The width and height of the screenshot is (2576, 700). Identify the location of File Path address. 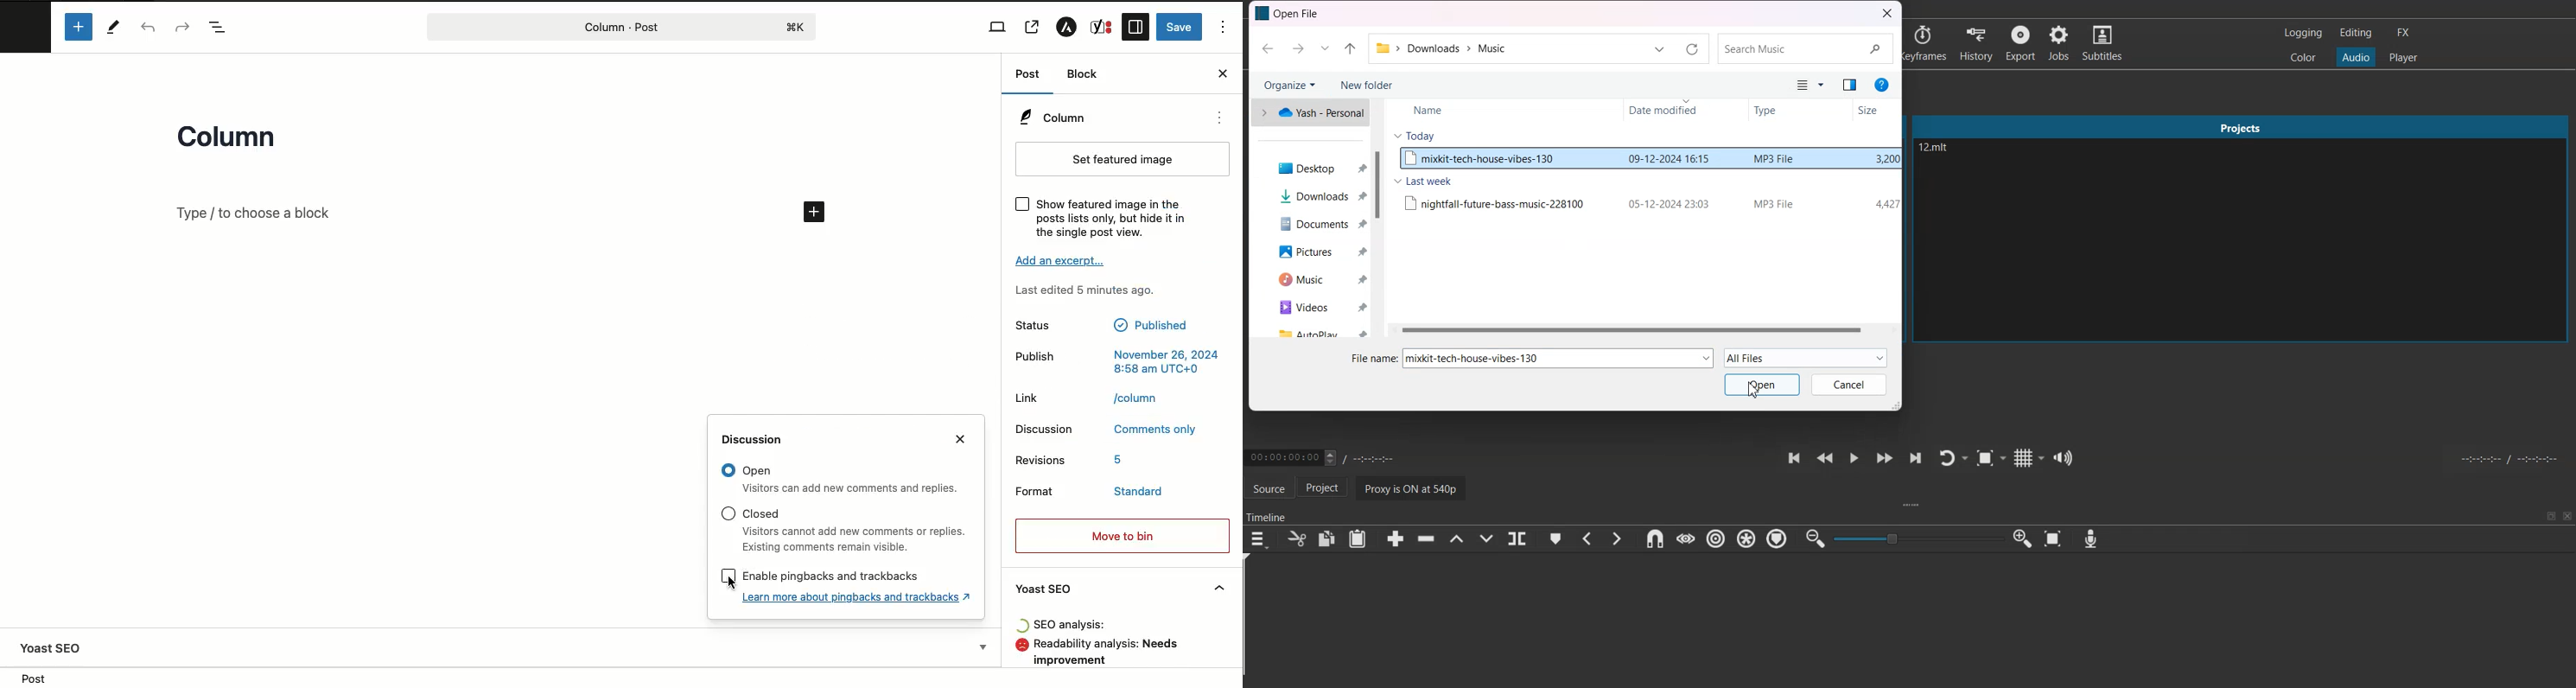
(1445, 49).